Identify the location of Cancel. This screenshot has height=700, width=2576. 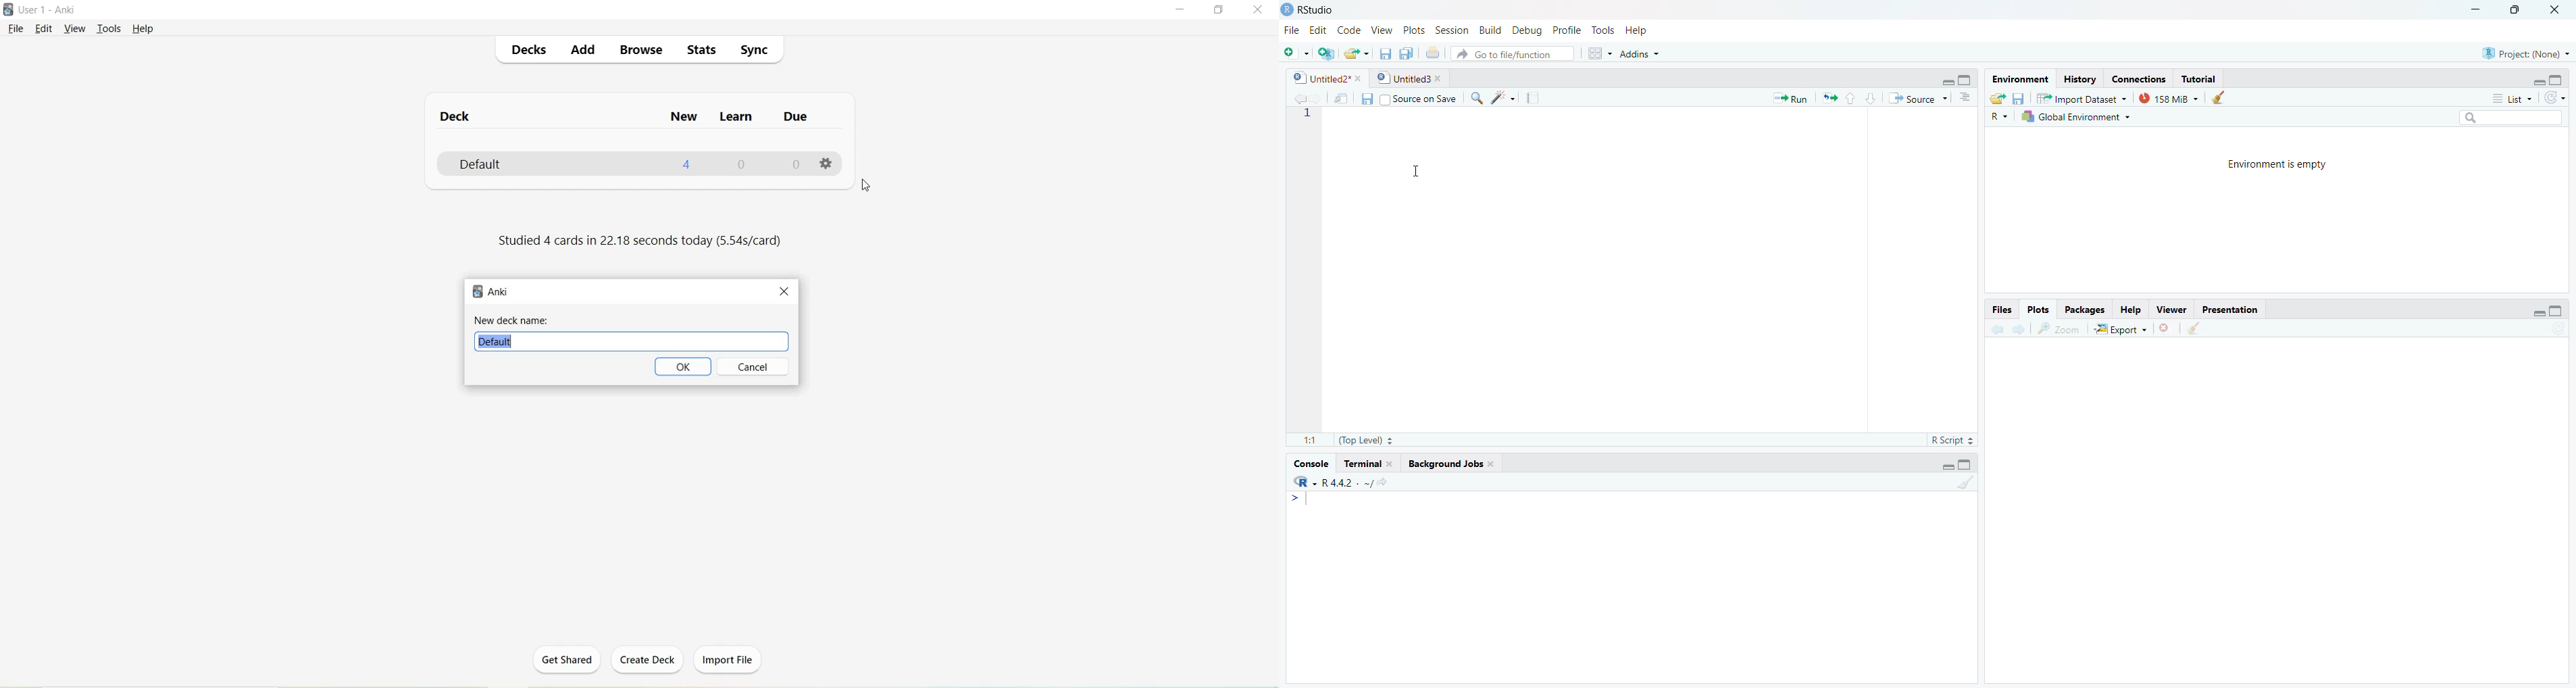
(755, 367).